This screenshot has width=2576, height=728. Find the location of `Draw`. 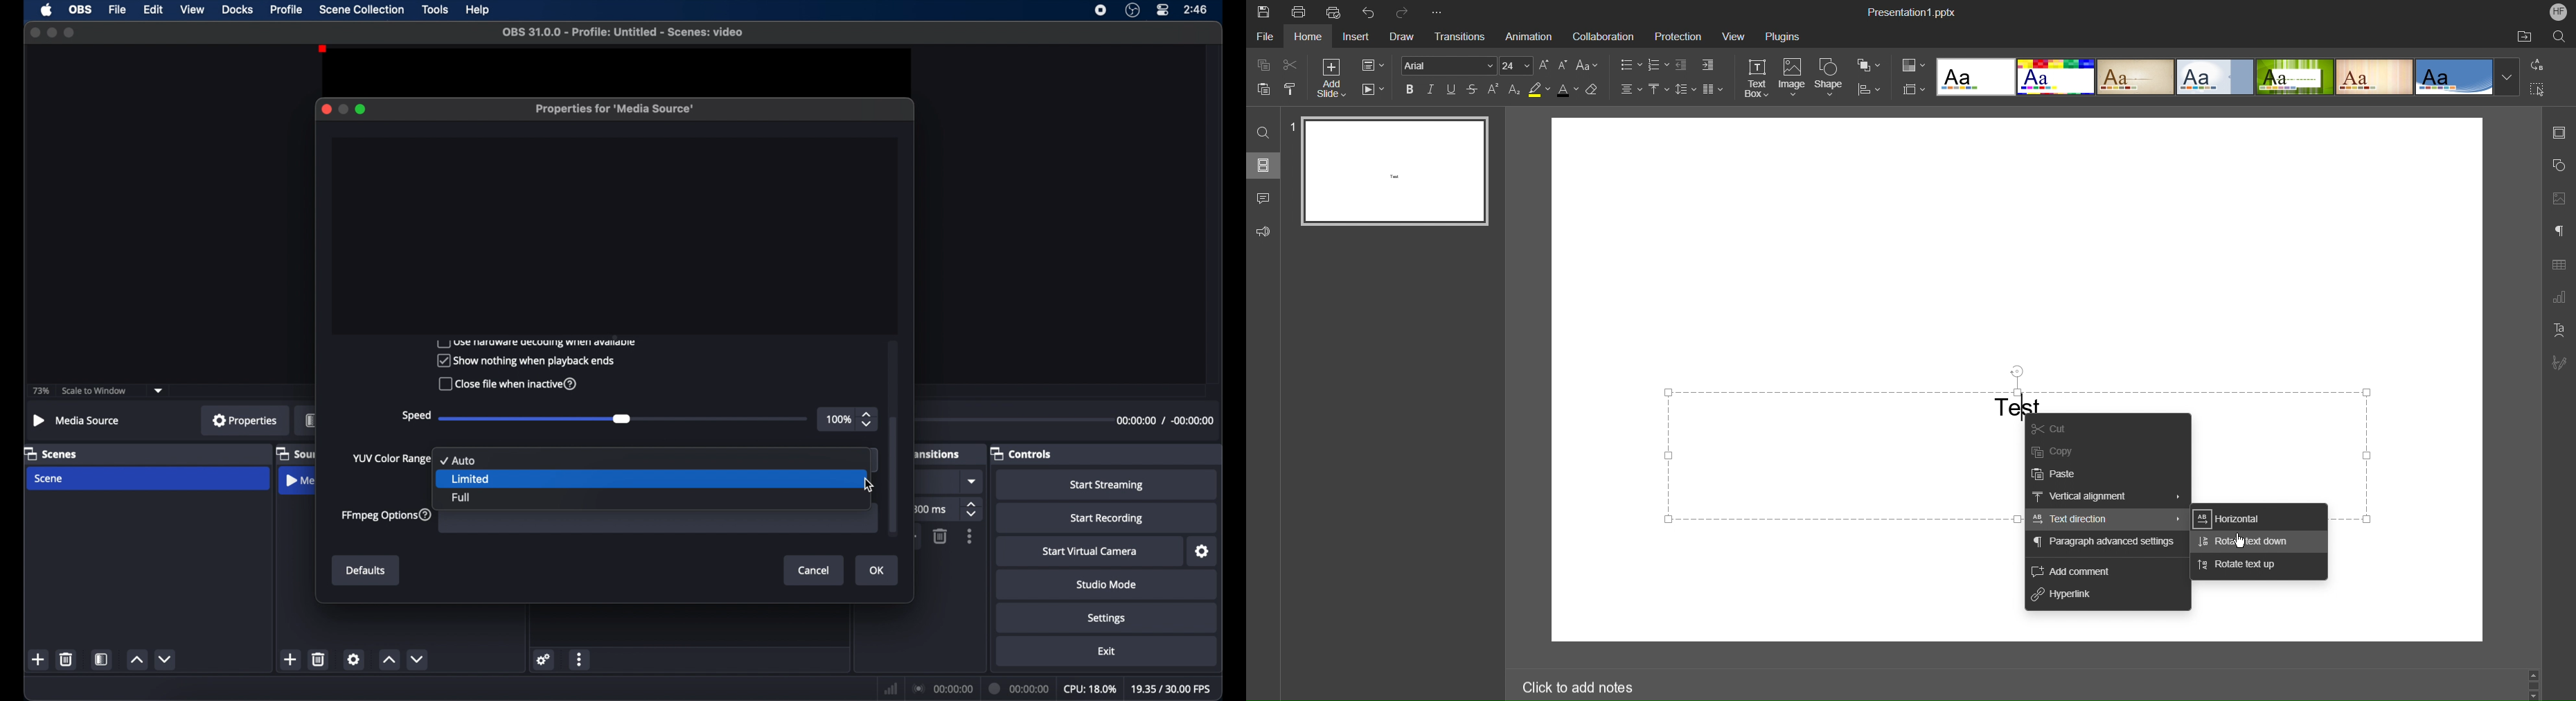

Draw is located at coordinates (1407, 36).